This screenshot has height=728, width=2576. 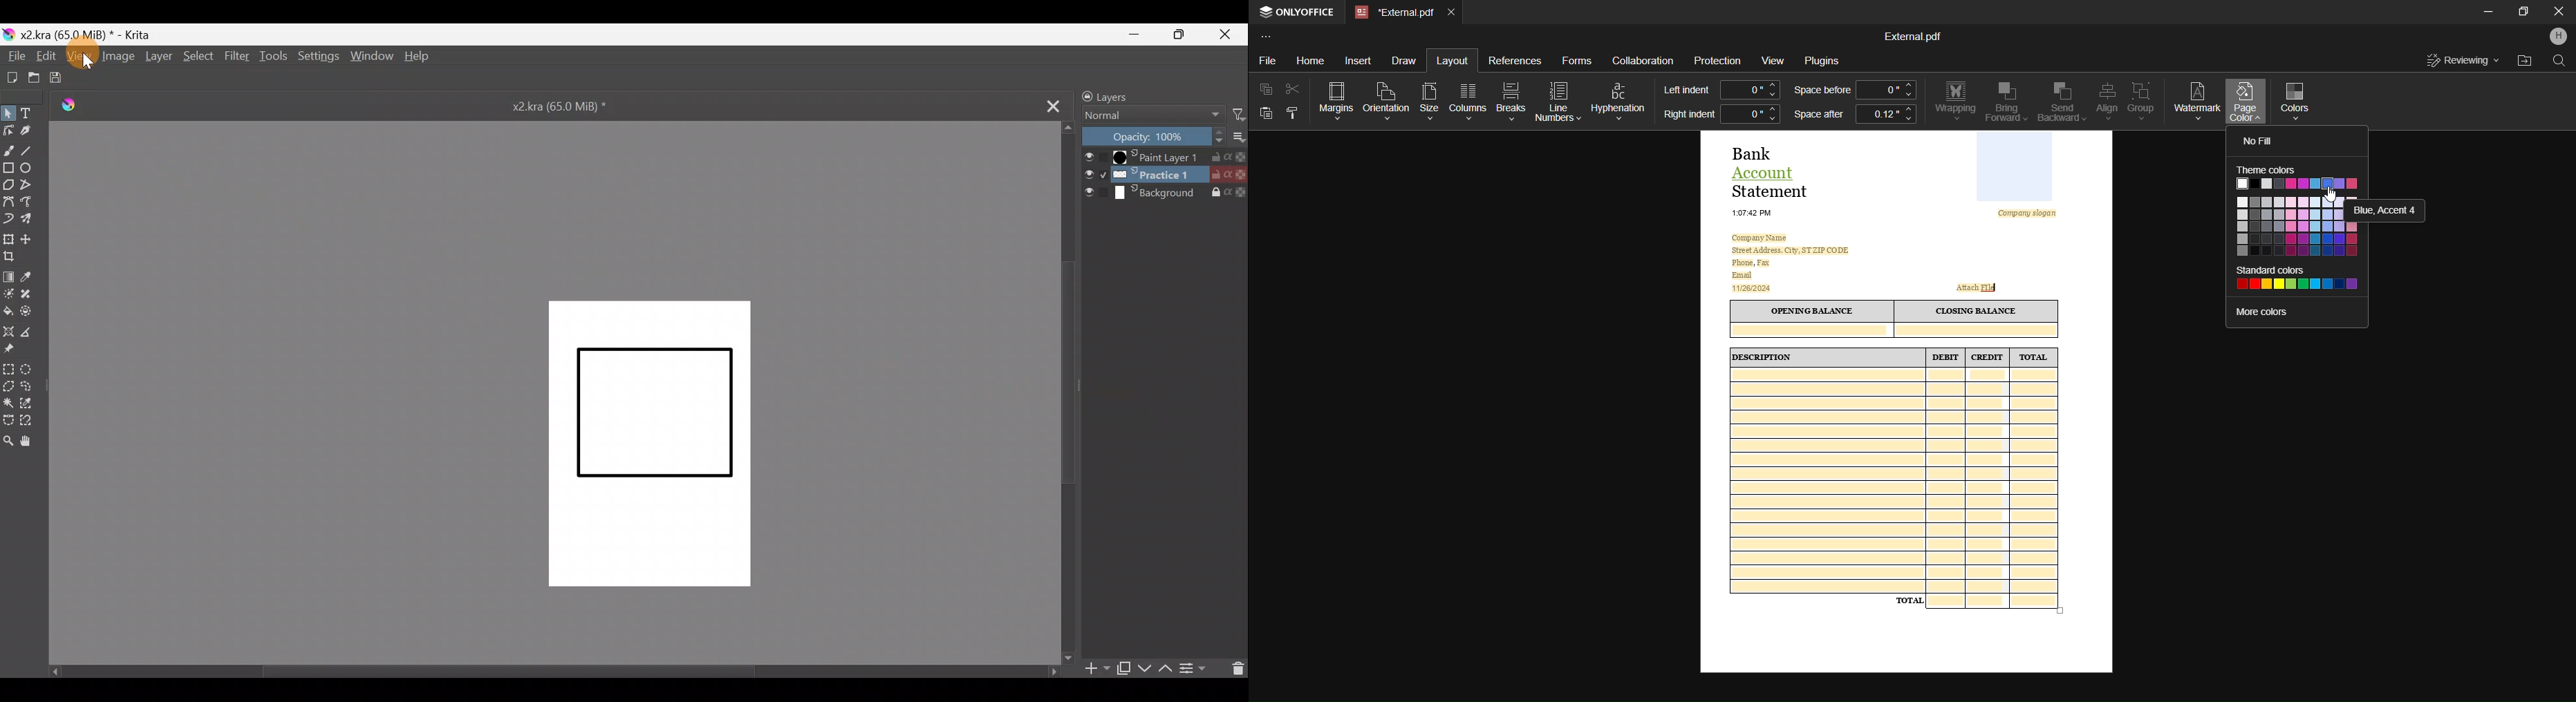 I want to click on theme colors, so click(x=2277, y=184).